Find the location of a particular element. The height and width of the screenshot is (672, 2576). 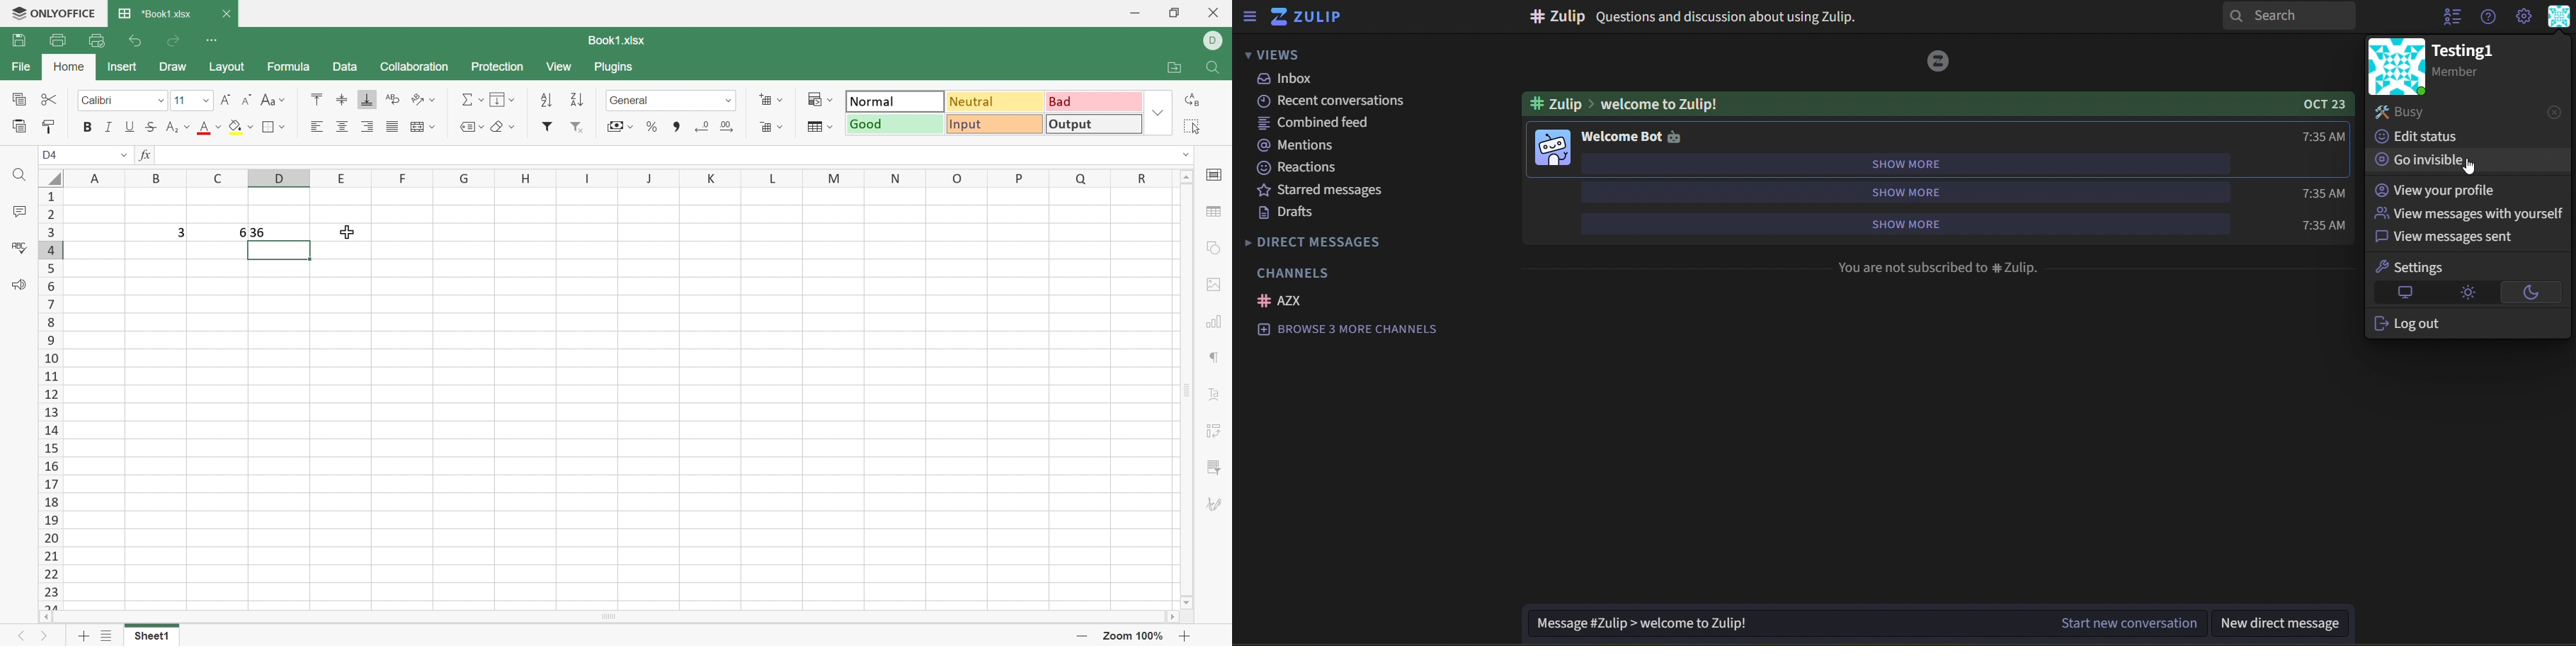

Insert cells is located at coordinates (774, 99).